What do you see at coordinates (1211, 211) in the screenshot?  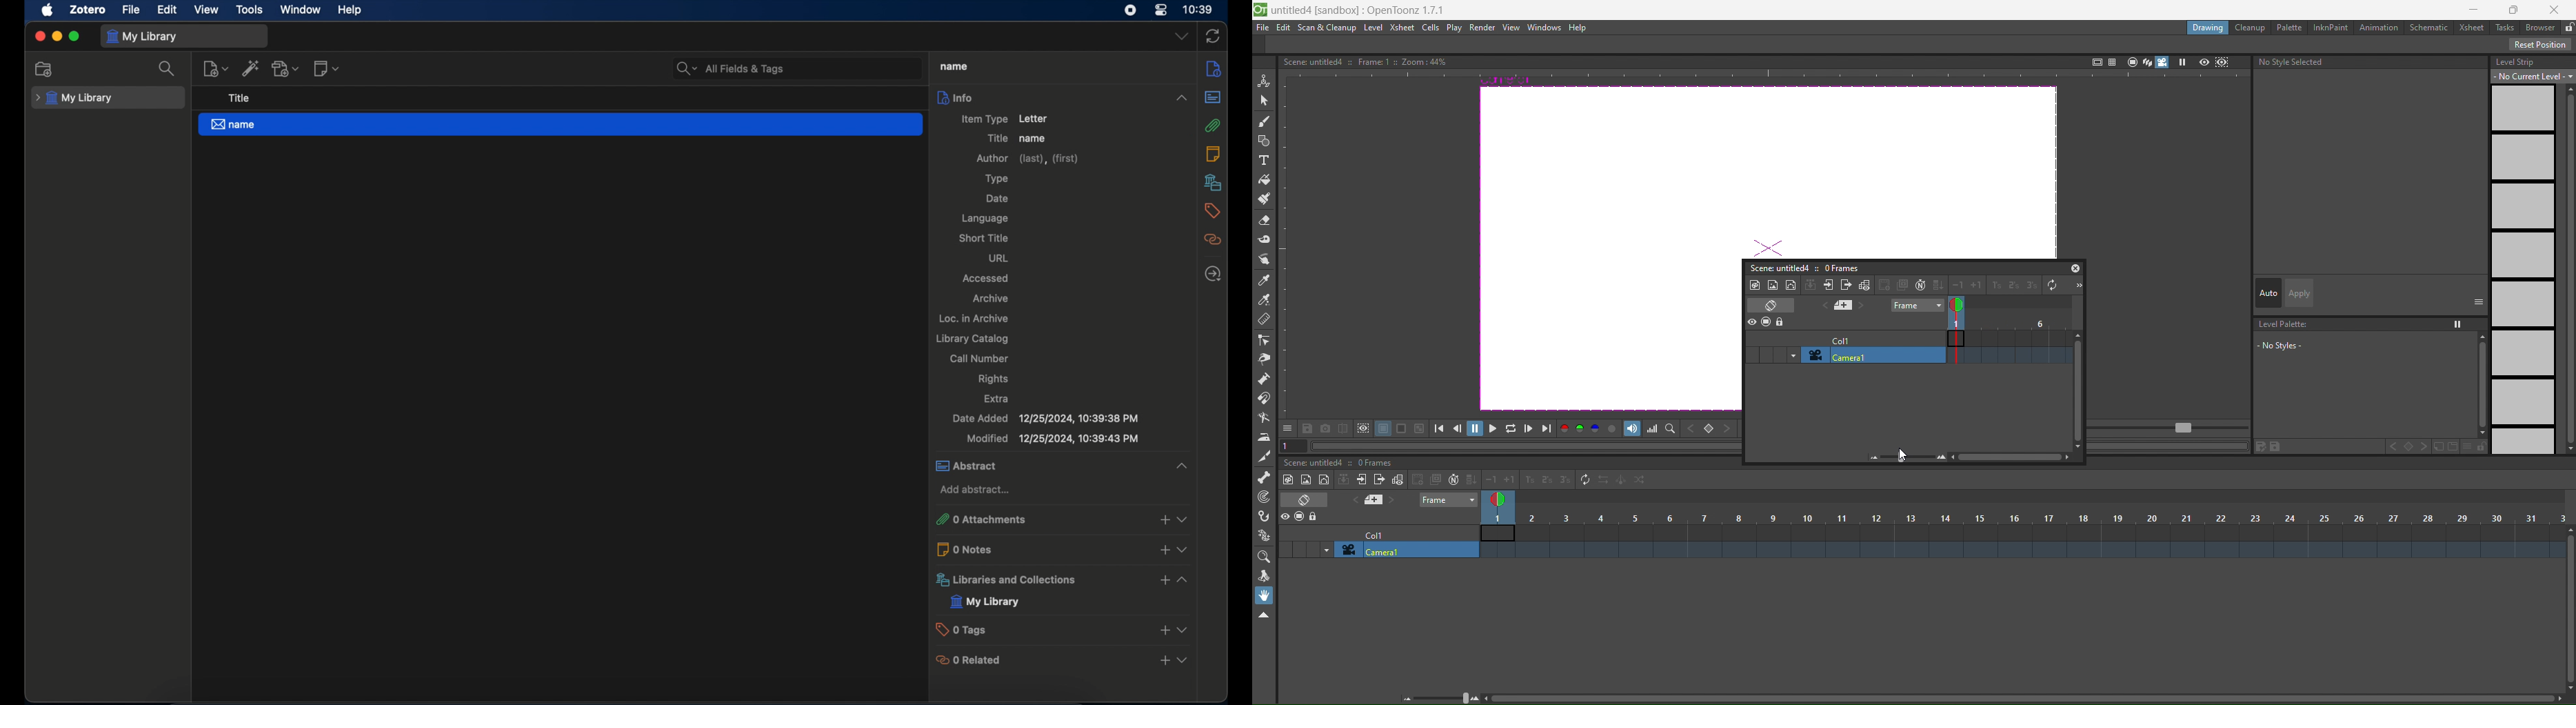 I see `tags` at bounding box center [1211, 211].